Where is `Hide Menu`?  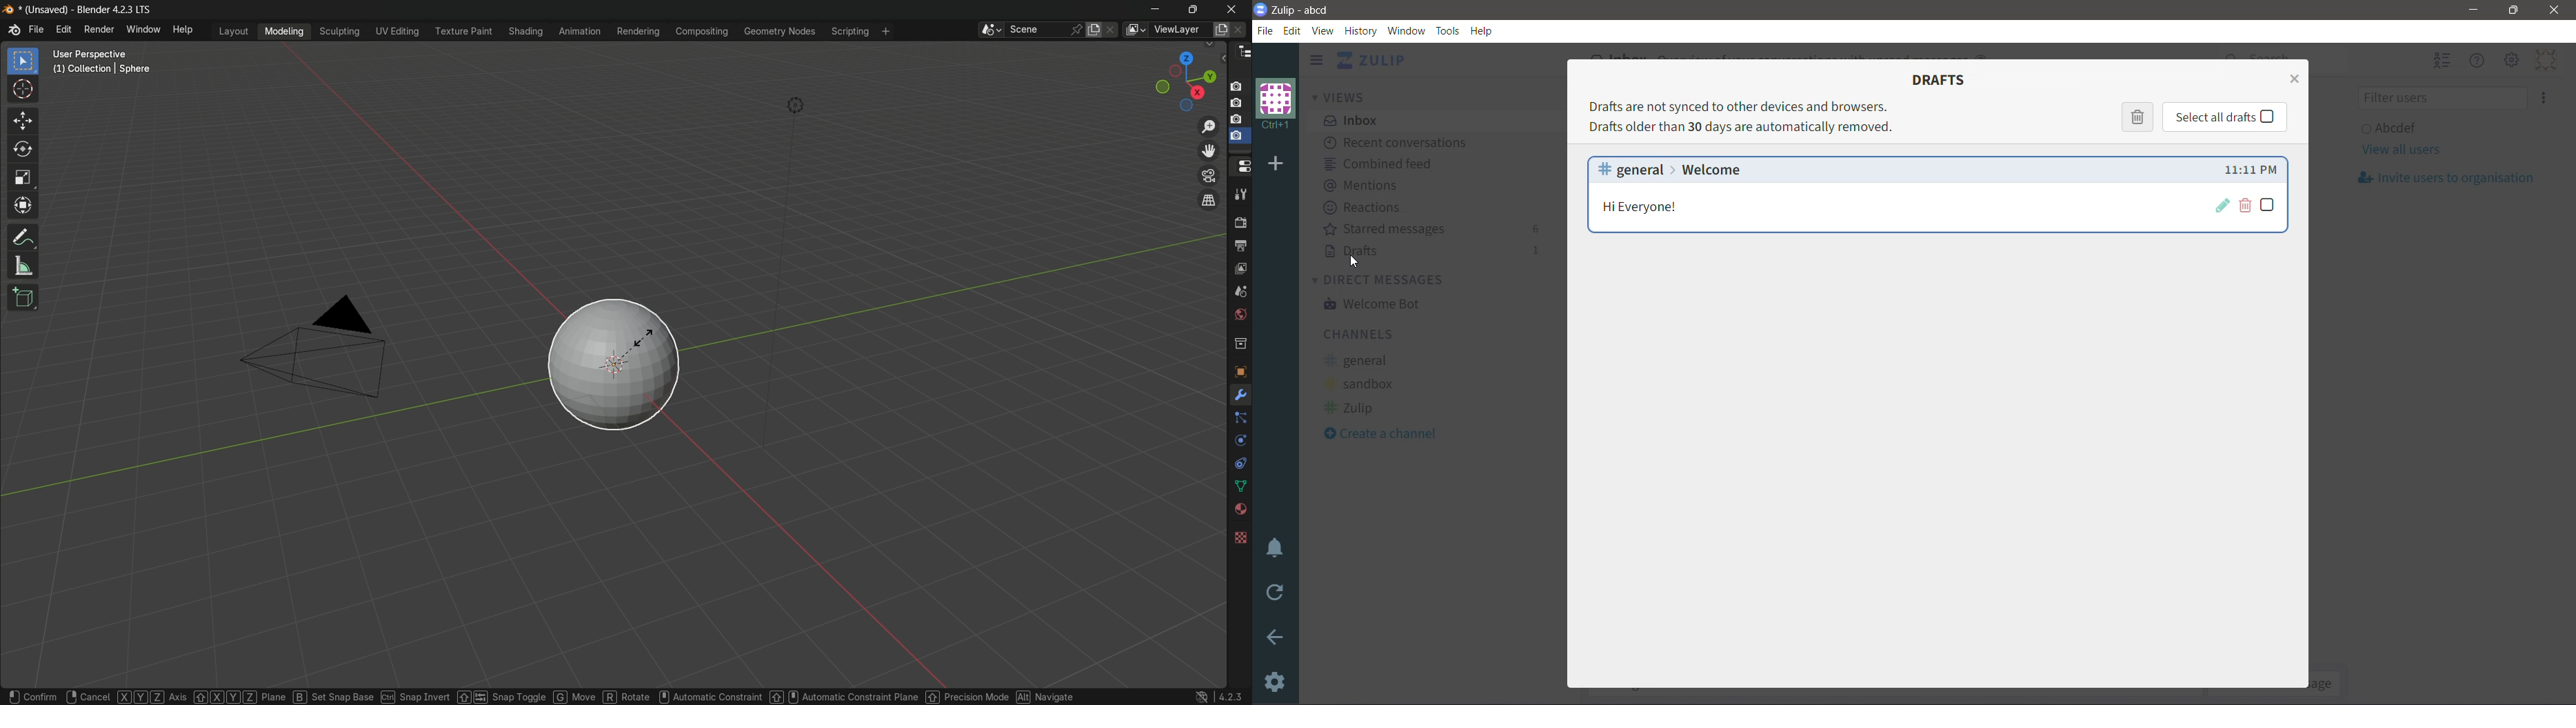
Hide Menu is located at coordinates (2477, 61).